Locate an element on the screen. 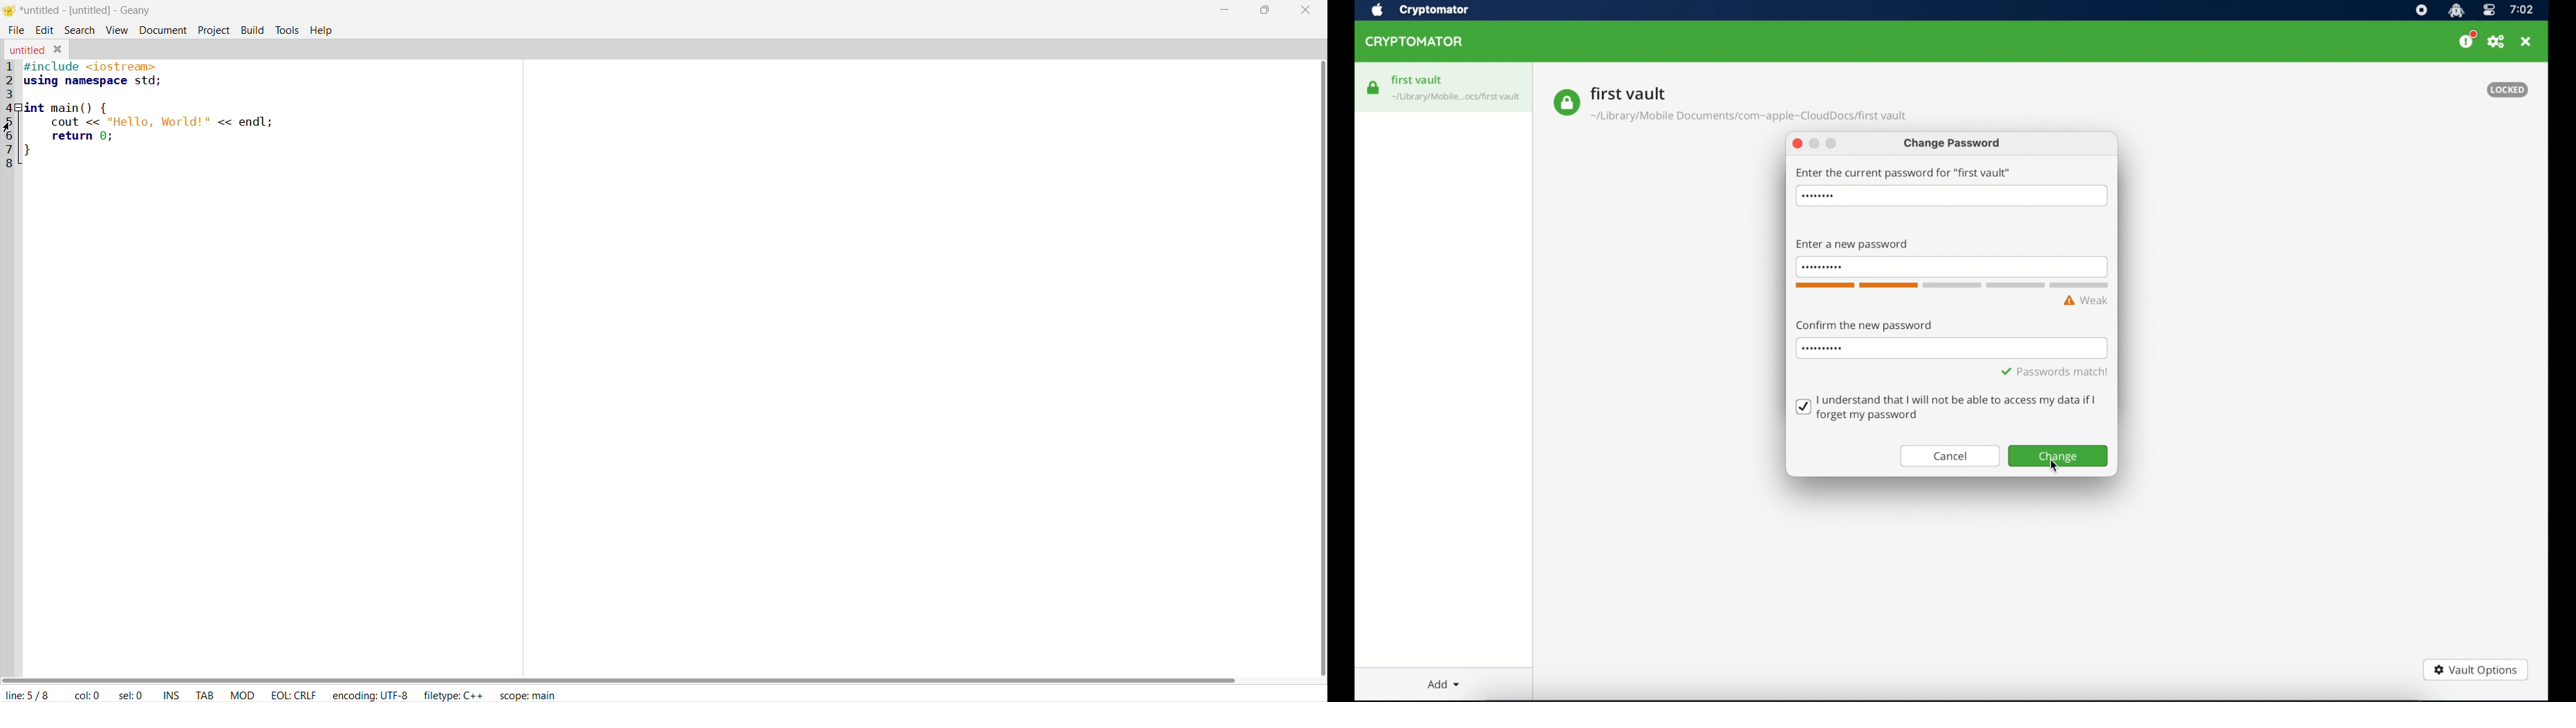 The image size is (2576, 728). cryptomator is located at coordinates (1415, 42).